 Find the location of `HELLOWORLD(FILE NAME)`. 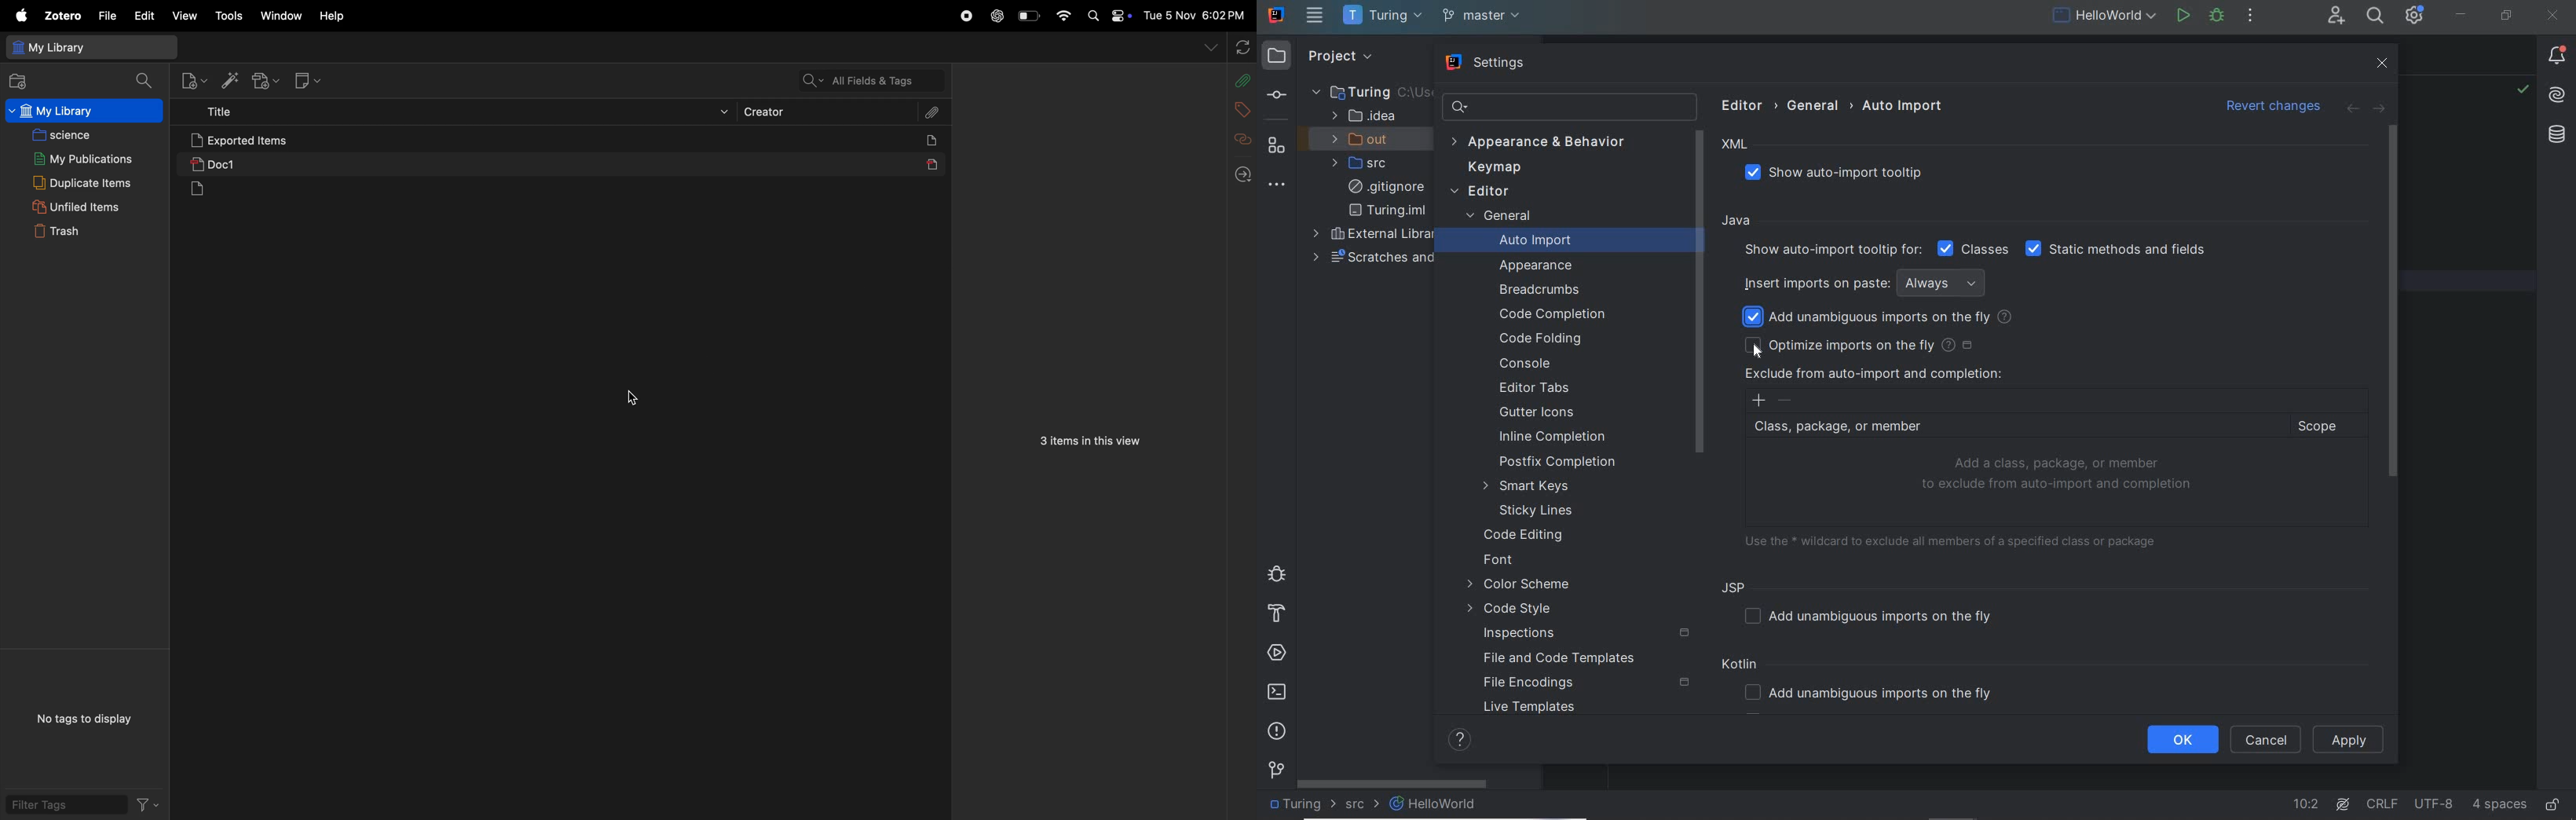

HELLOWORLD(FILE NAME) is located at coordinates (1438, 804).